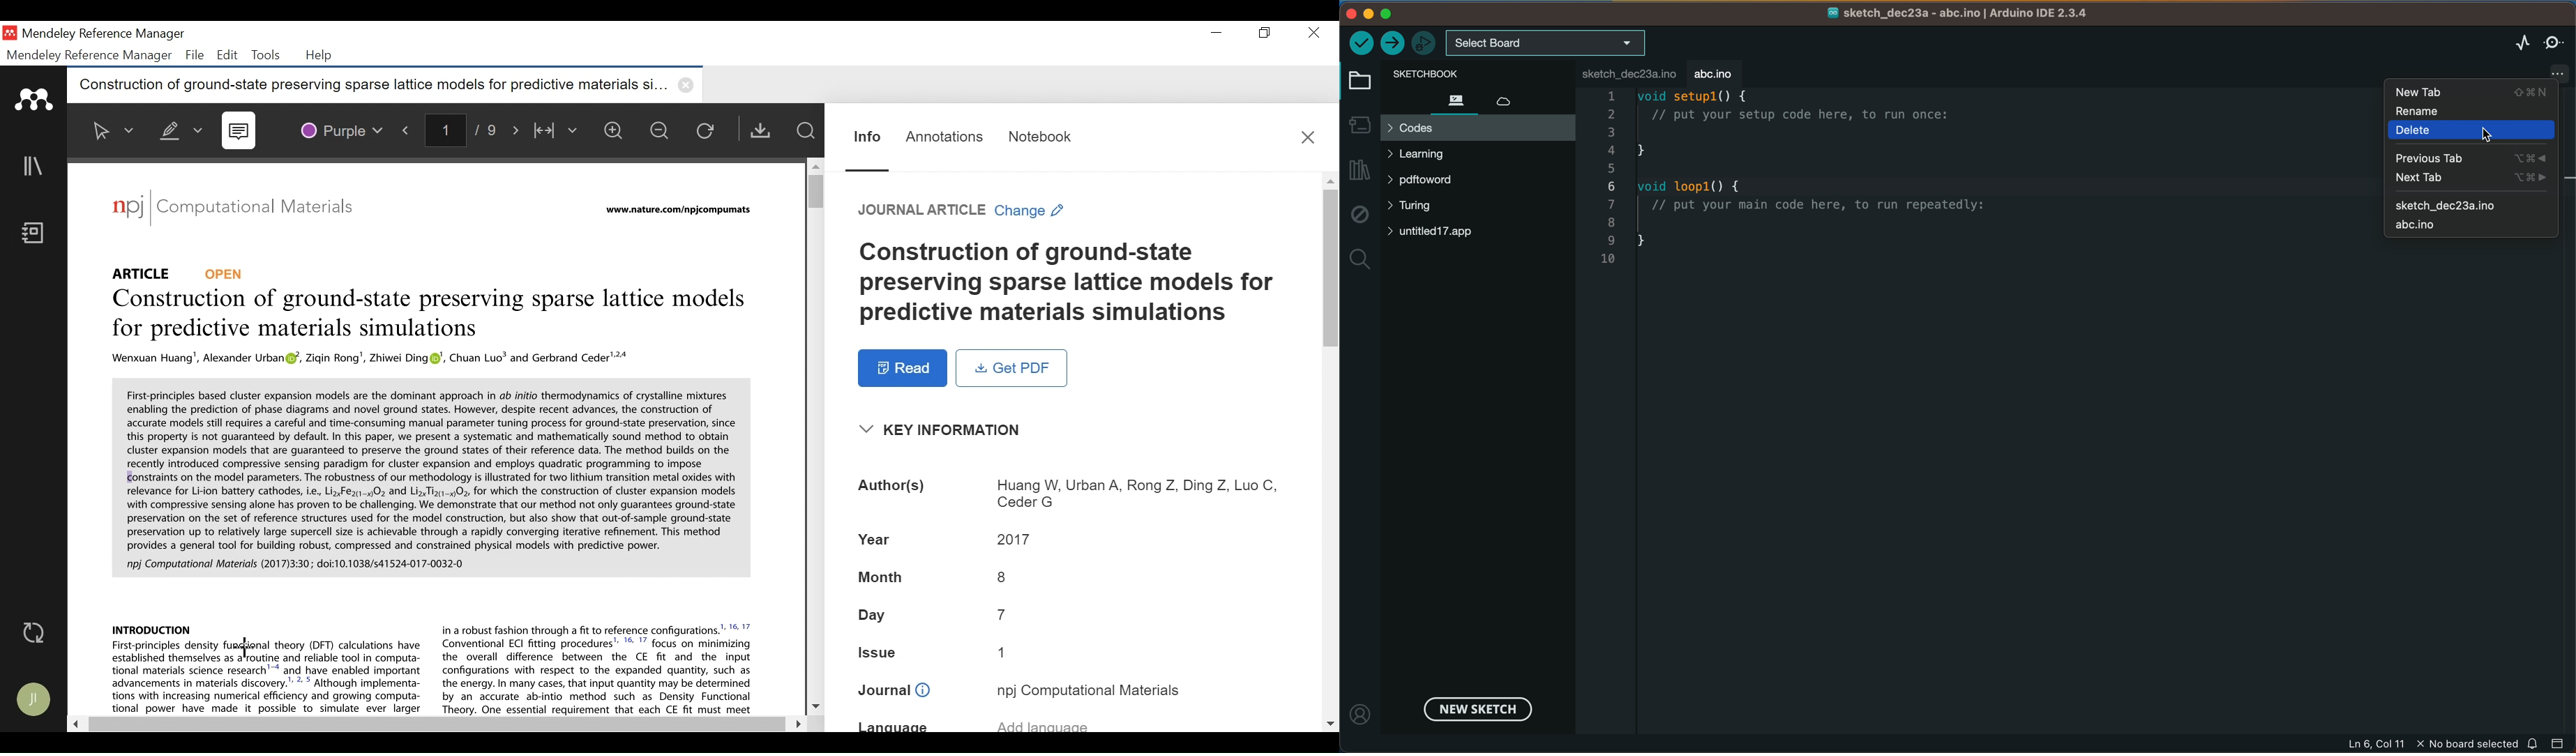  I want to click on Year, so click(1072, 540).